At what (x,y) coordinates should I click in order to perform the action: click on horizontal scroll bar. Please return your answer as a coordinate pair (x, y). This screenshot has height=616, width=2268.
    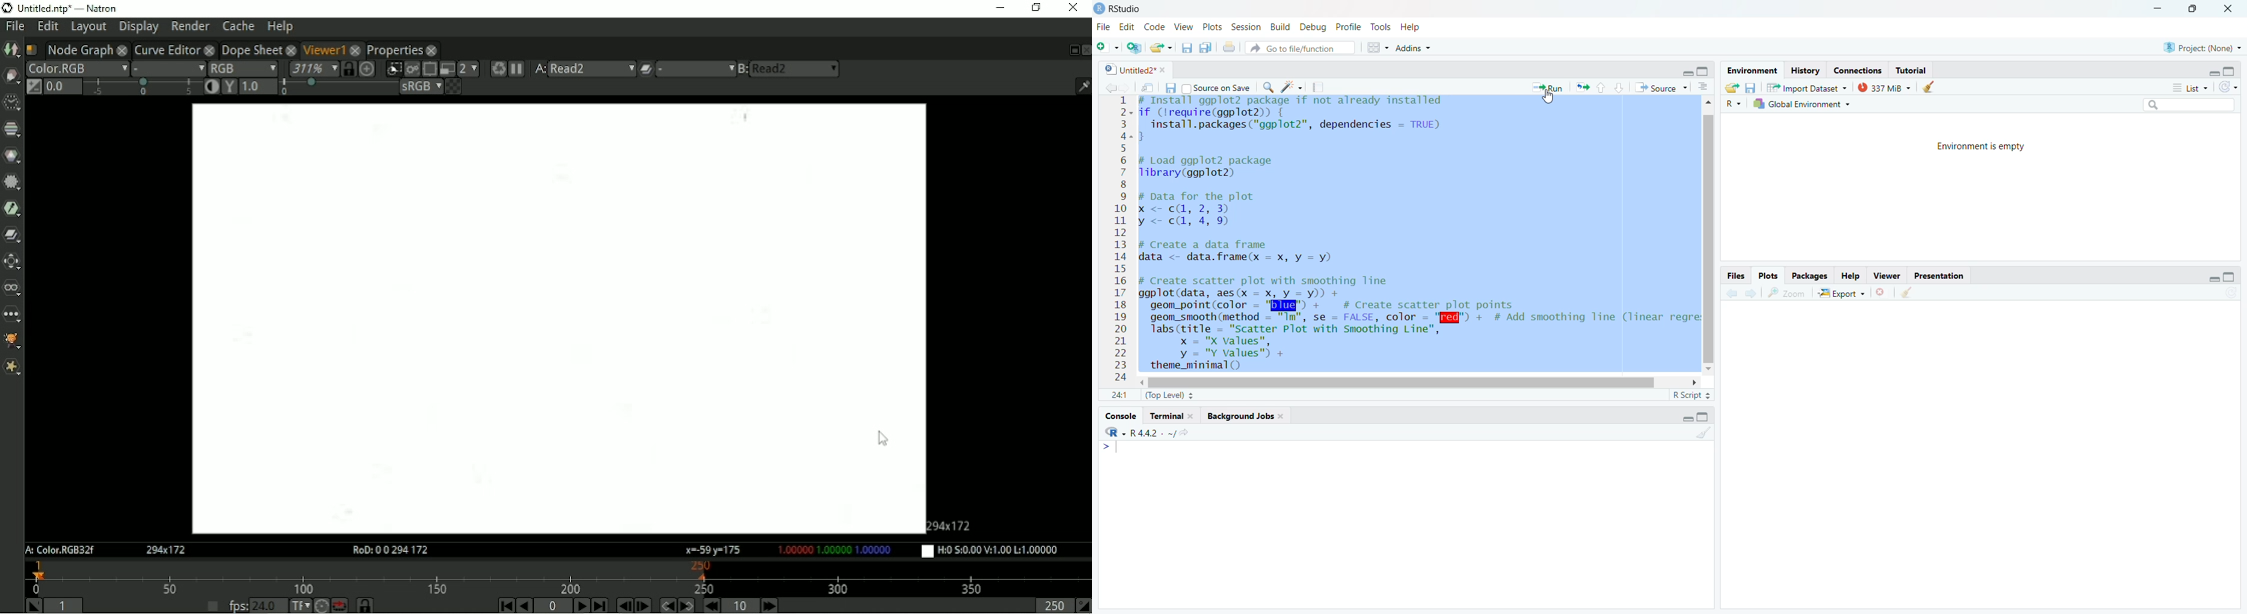
    Looking at the image, I should click on (1400, 382).